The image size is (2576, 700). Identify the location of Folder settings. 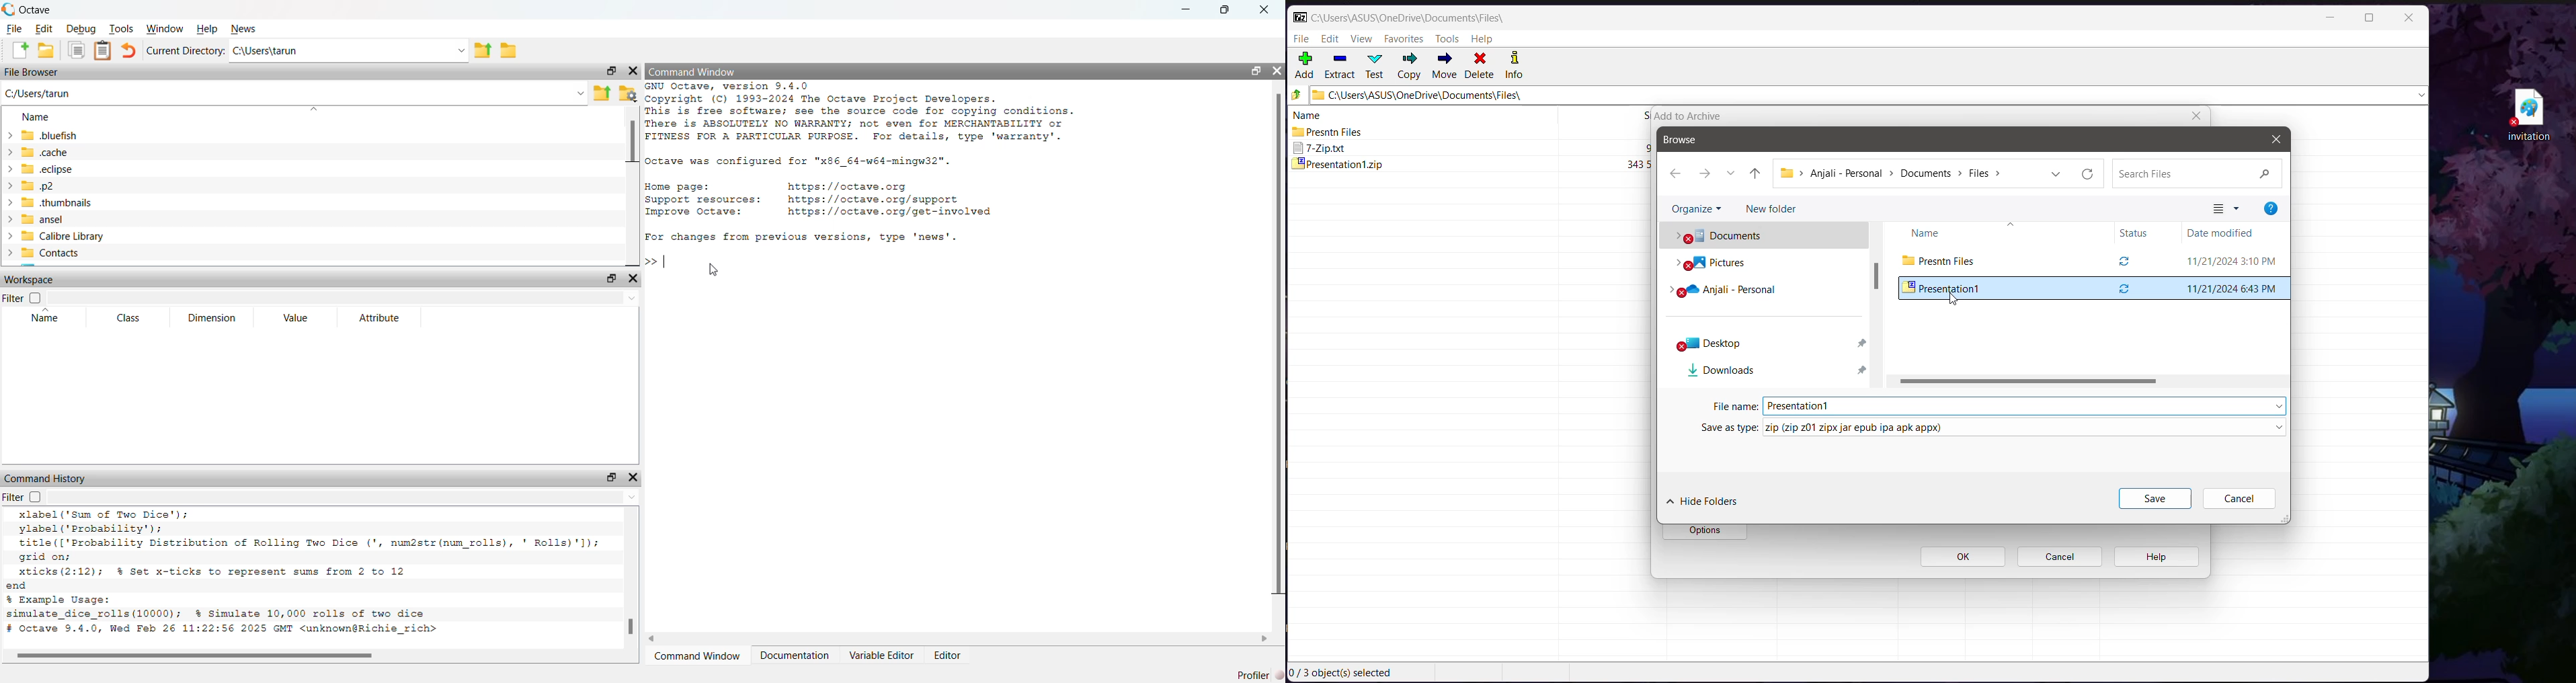
(627, 94).